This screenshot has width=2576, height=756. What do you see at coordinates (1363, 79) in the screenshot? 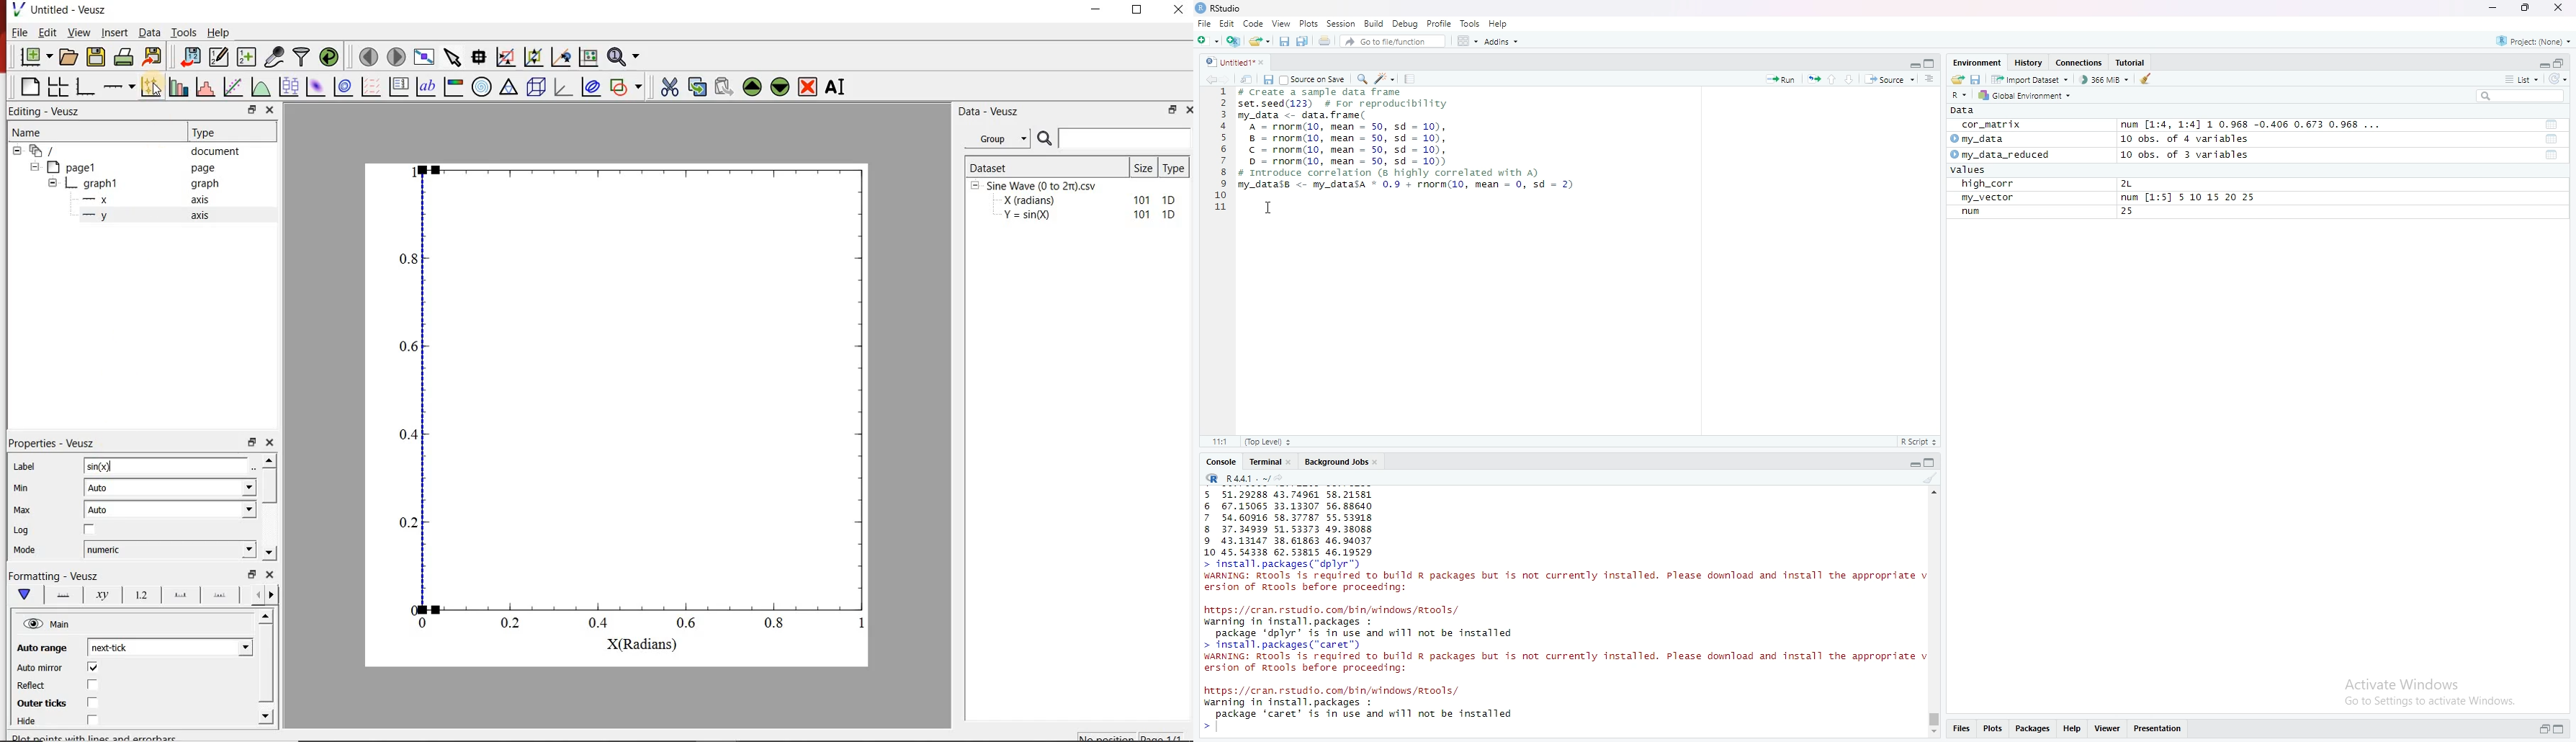
I see `search` at bounding box center [1363, 79].